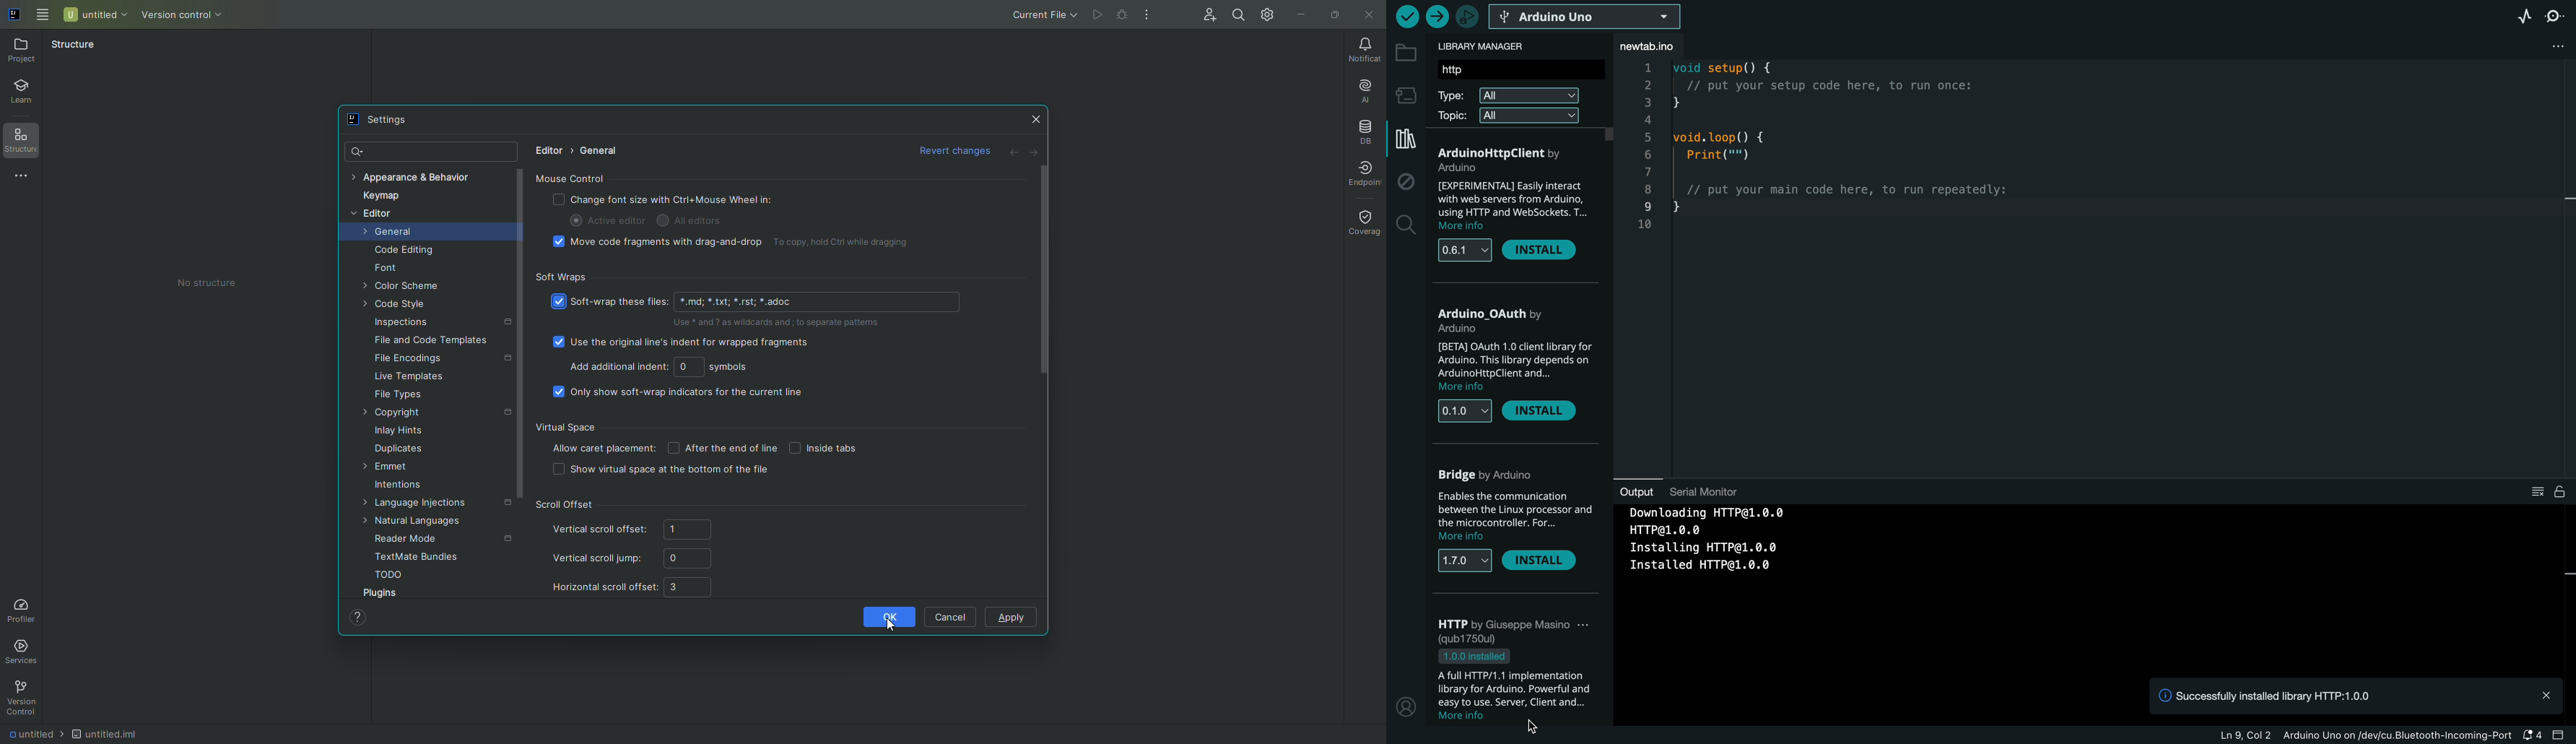 The height and width of the screenshot is (756, 2576). I want to click on Code Editing, so click(405, 251).